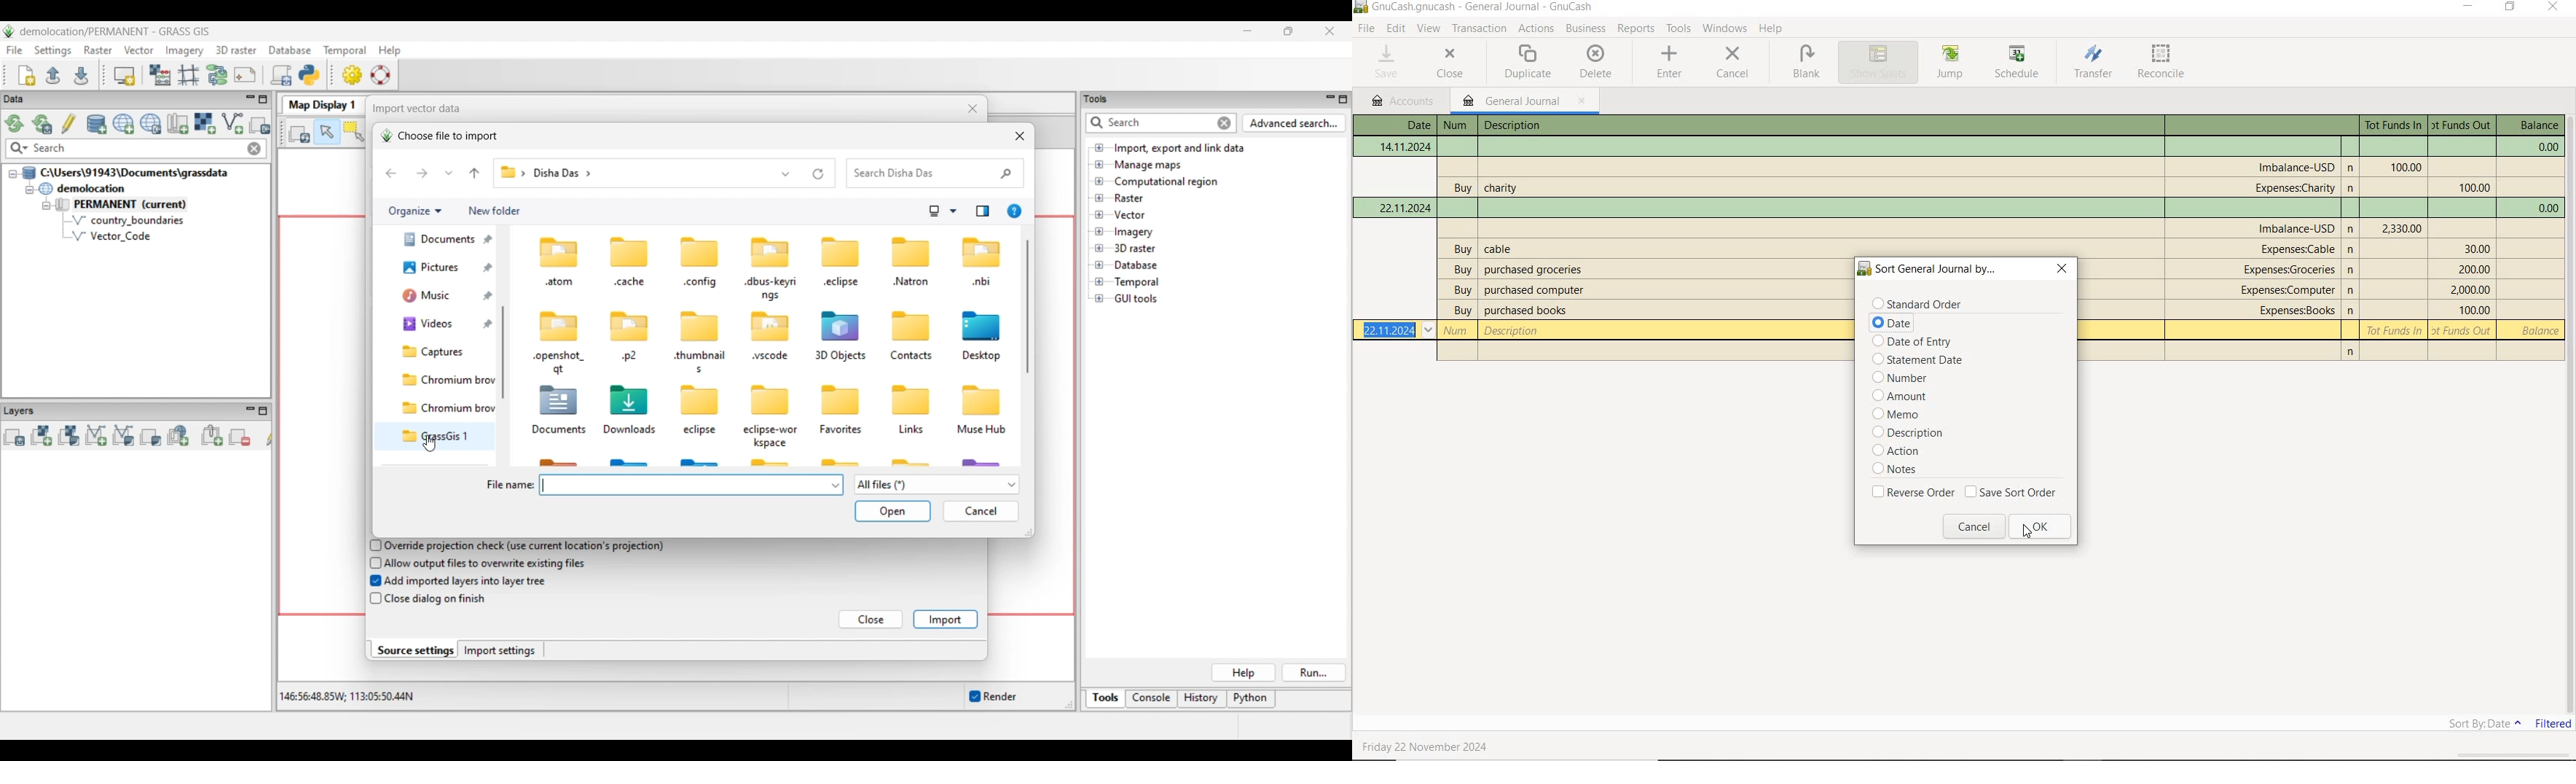 Image resolution: width=2576 pixels, height=784 pixels. What do you see at coordinates (1457, 332) in the screenshot?
I see `Number` at bounding box center [1457, 332].